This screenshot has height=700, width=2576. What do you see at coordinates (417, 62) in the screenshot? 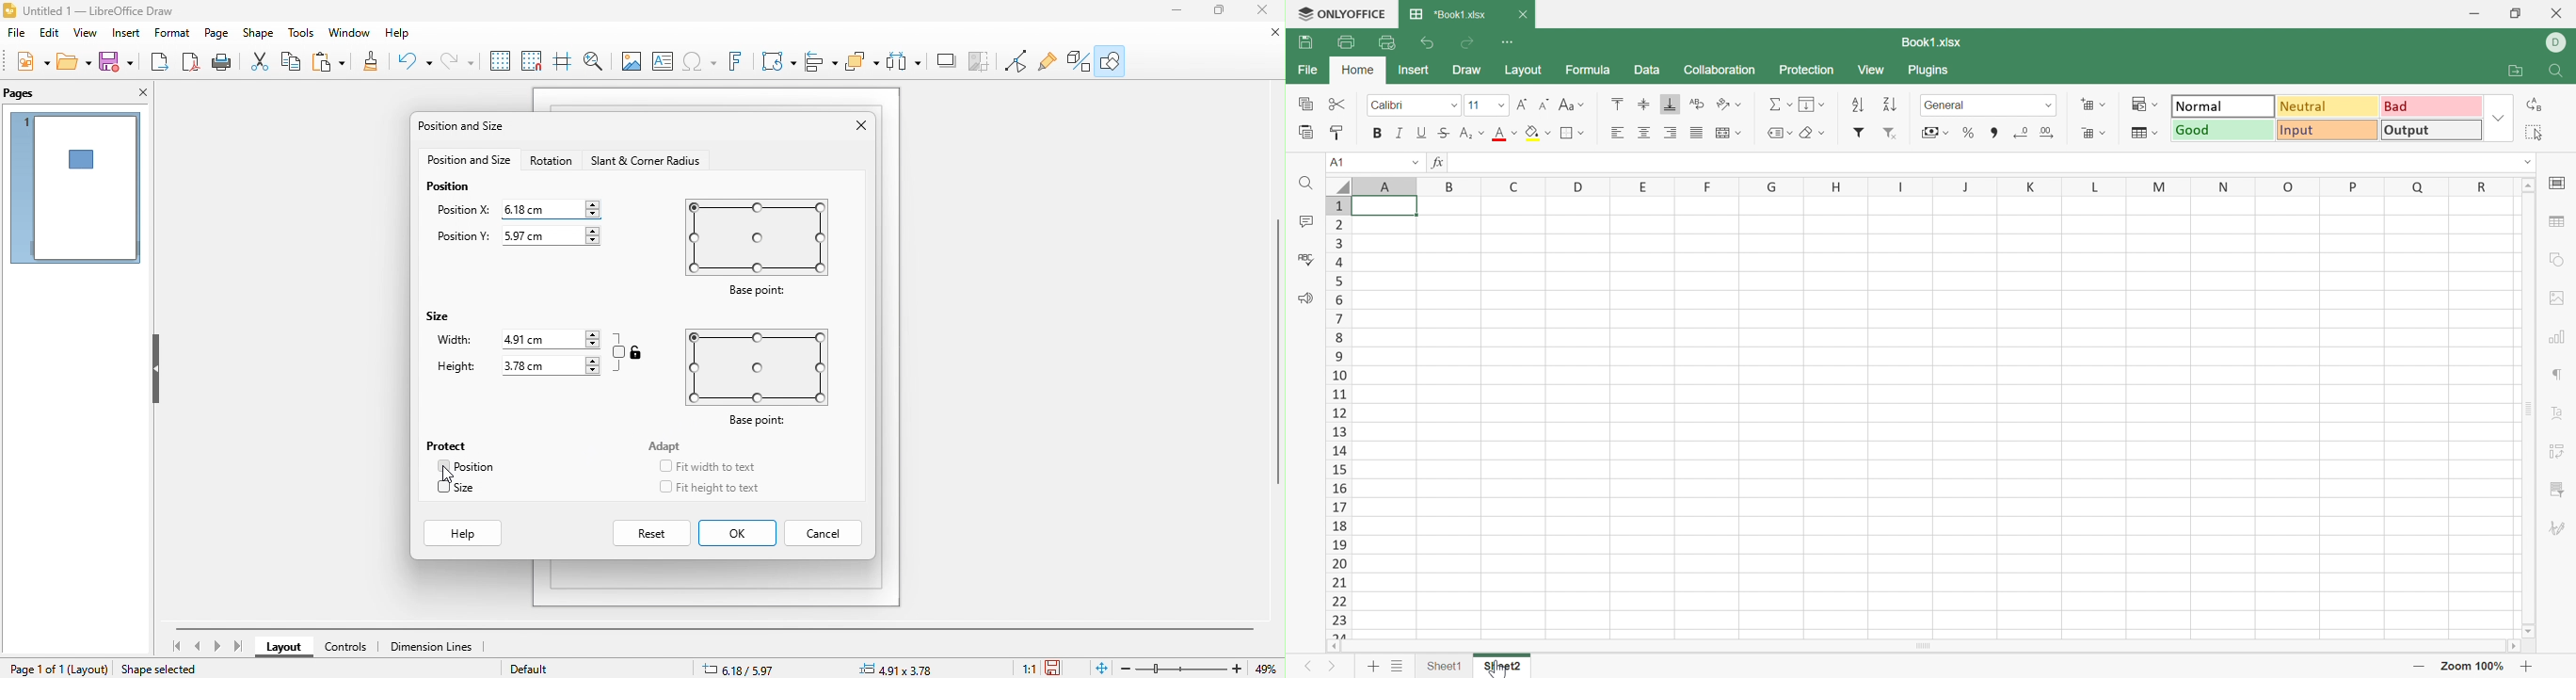
I see `undo` at bounding box center [417, 62].